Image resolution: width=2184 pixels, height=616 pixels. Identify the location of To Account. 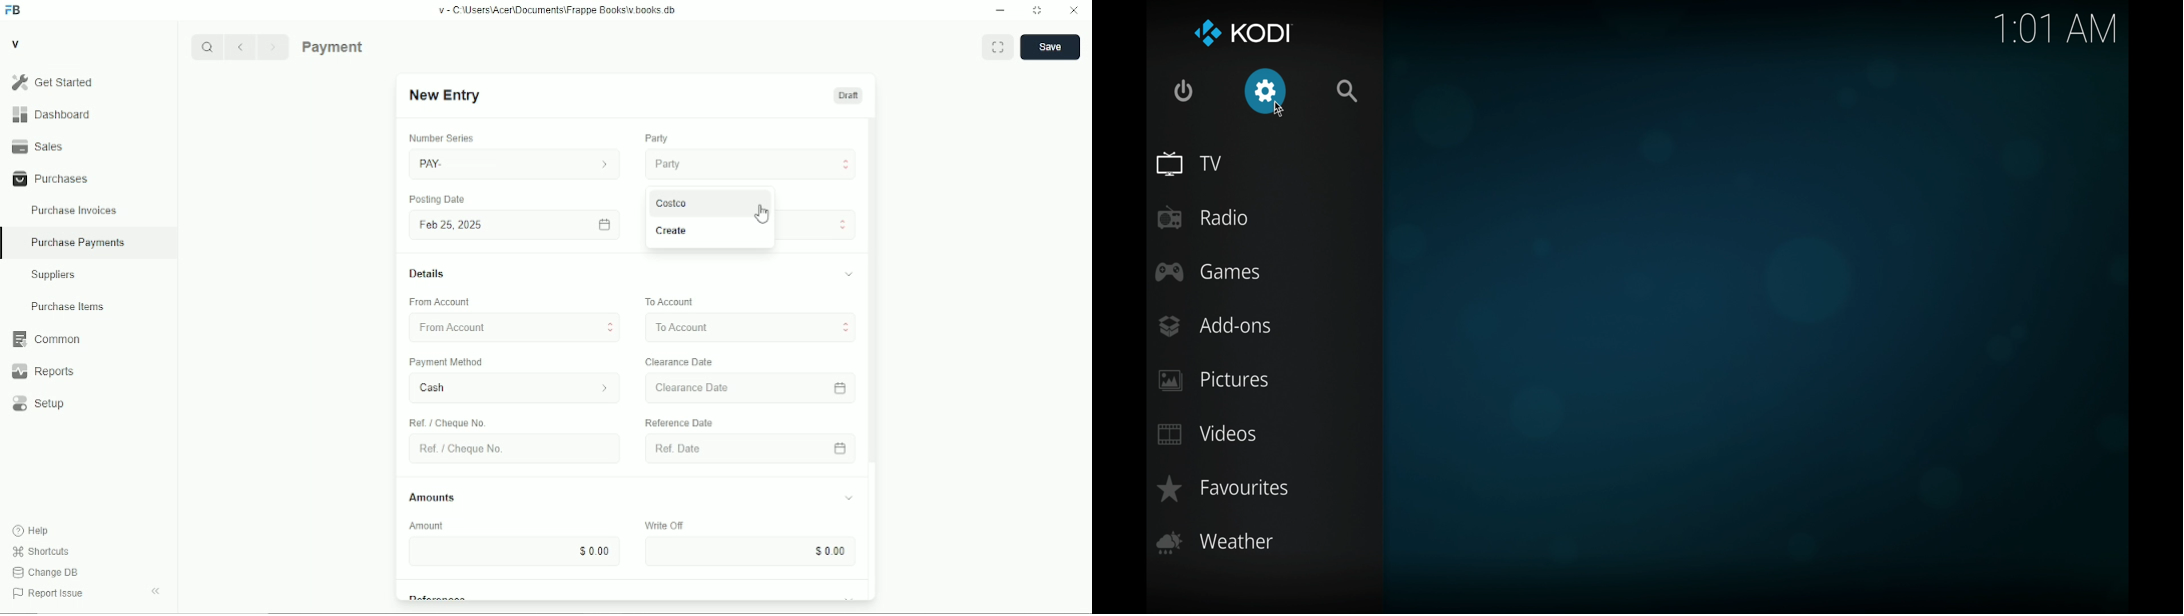
(667, 300).